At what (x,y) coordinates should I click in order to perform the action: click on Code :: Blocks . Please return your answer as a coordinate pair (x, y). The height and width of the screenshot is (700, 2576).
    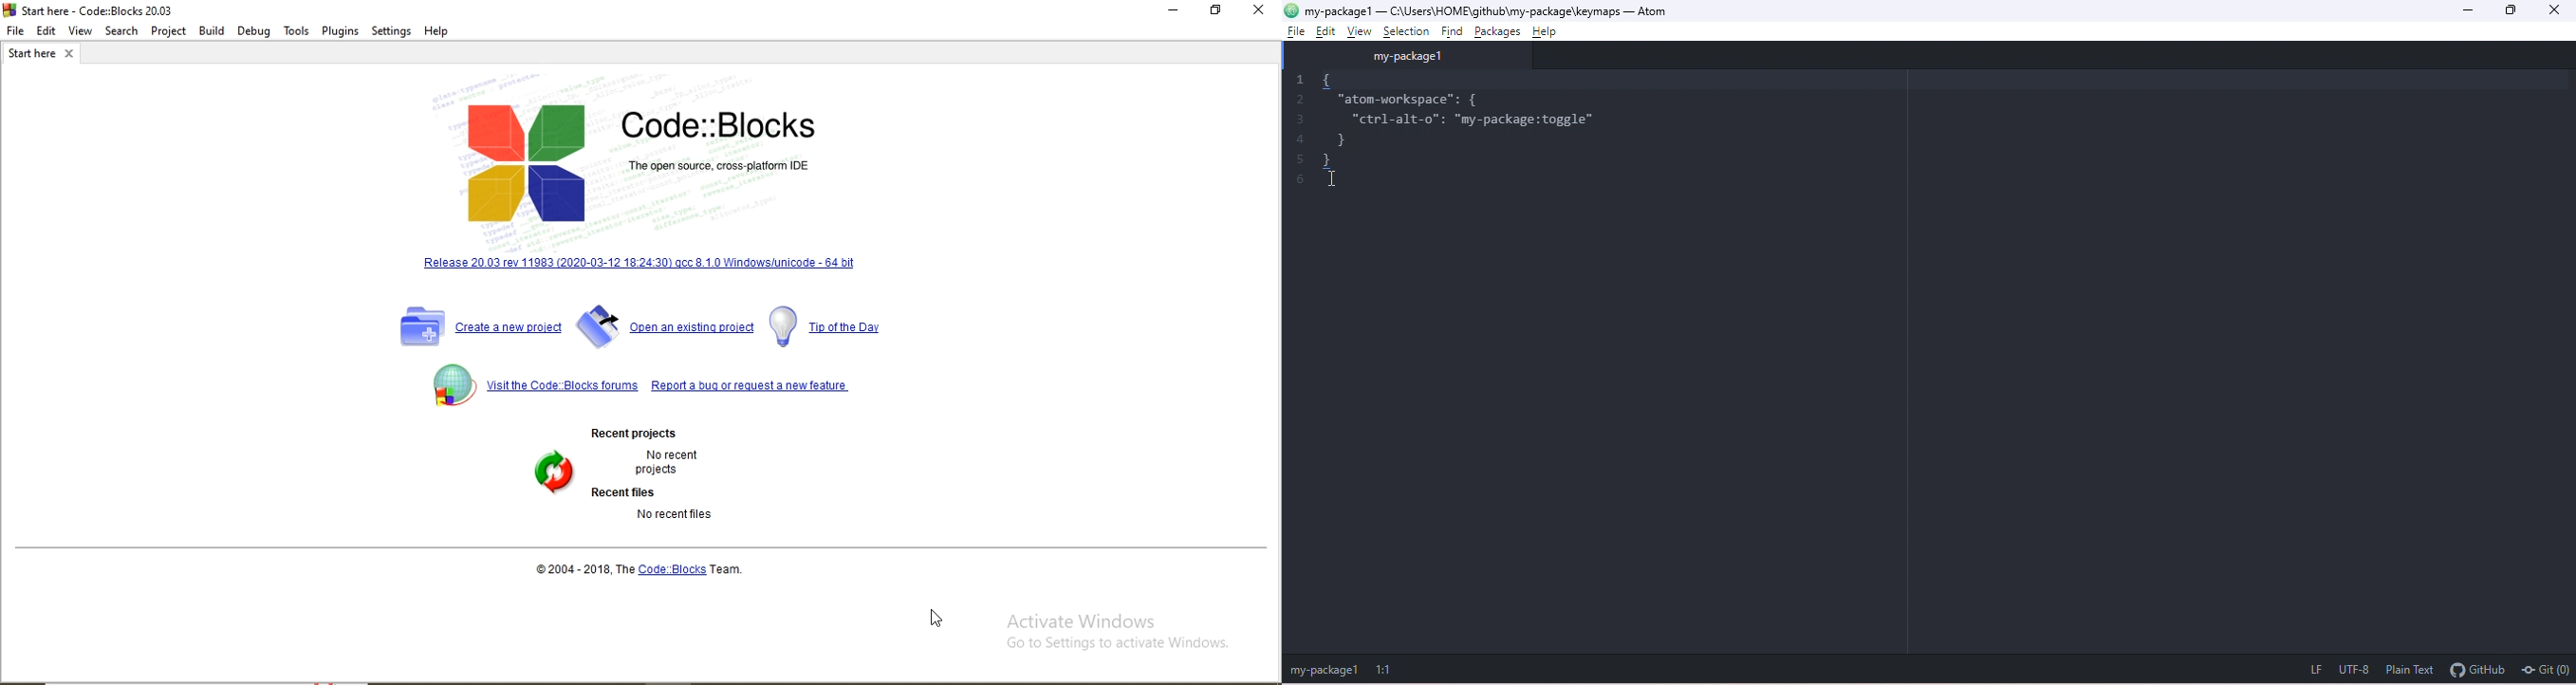
    Looking at the image, I should click on (673, 569).